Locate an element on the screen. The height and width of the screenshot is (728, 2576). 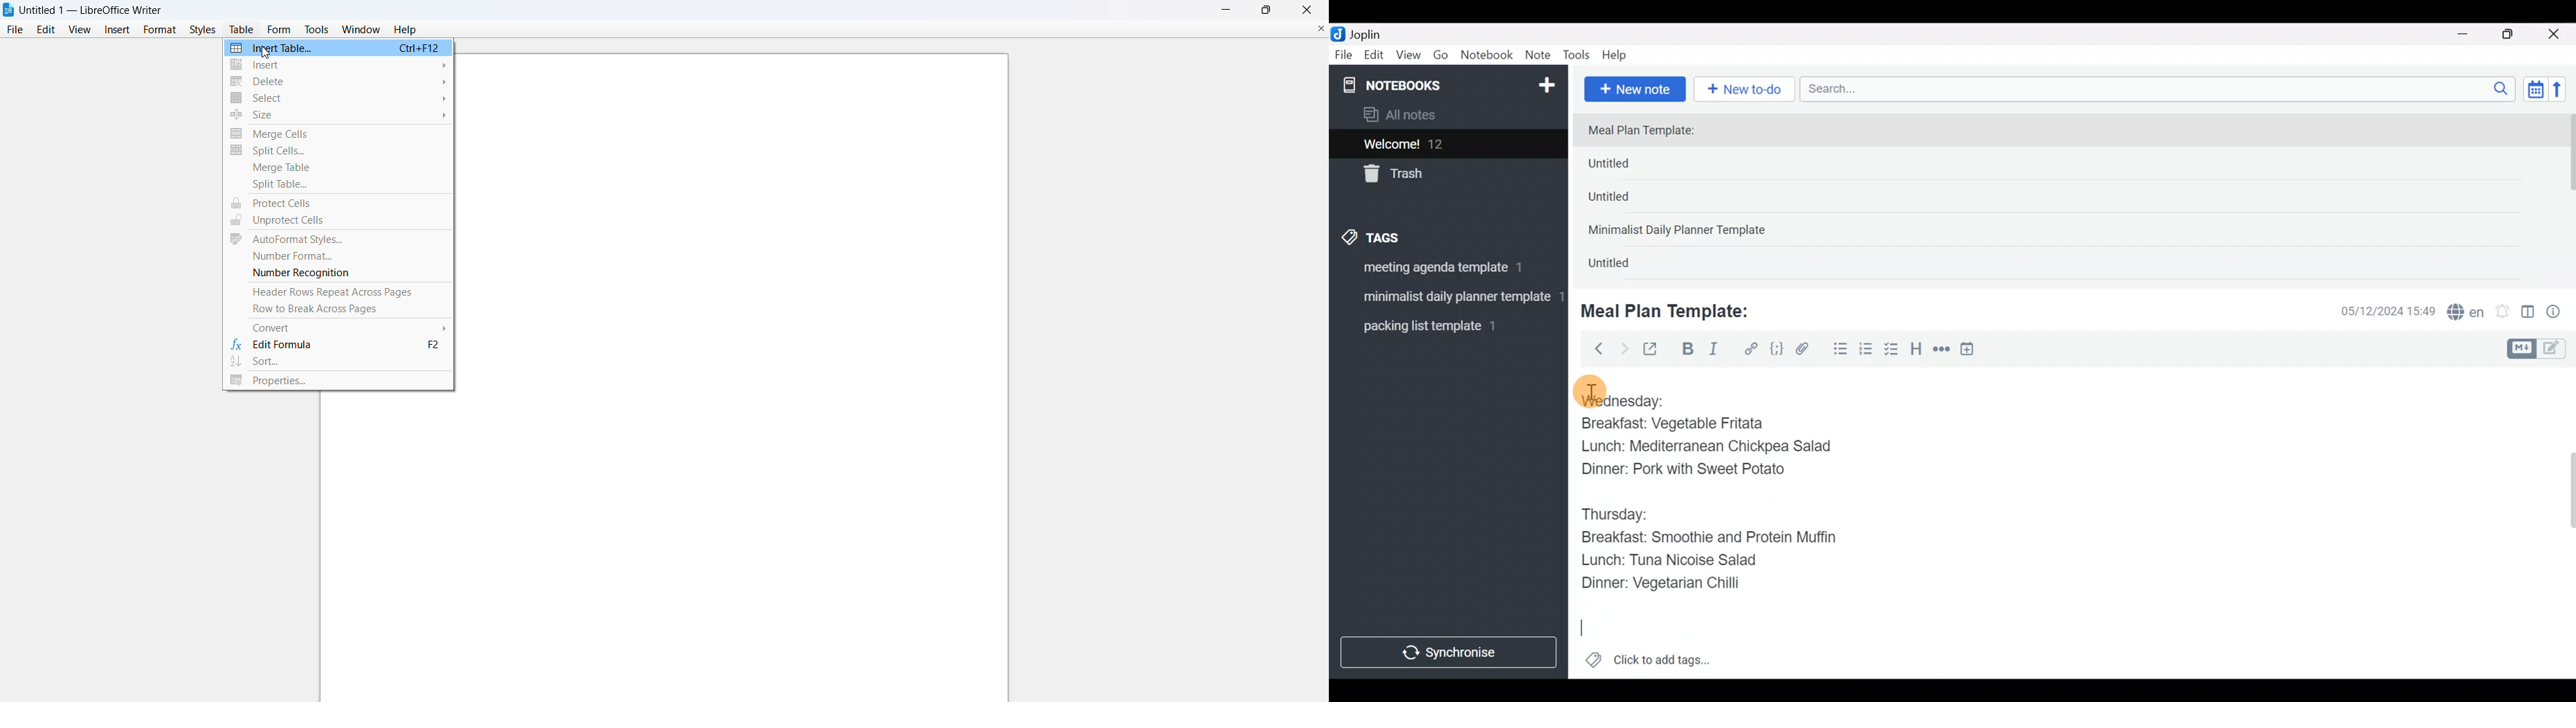
merge table is located at coordinates (338, 168).